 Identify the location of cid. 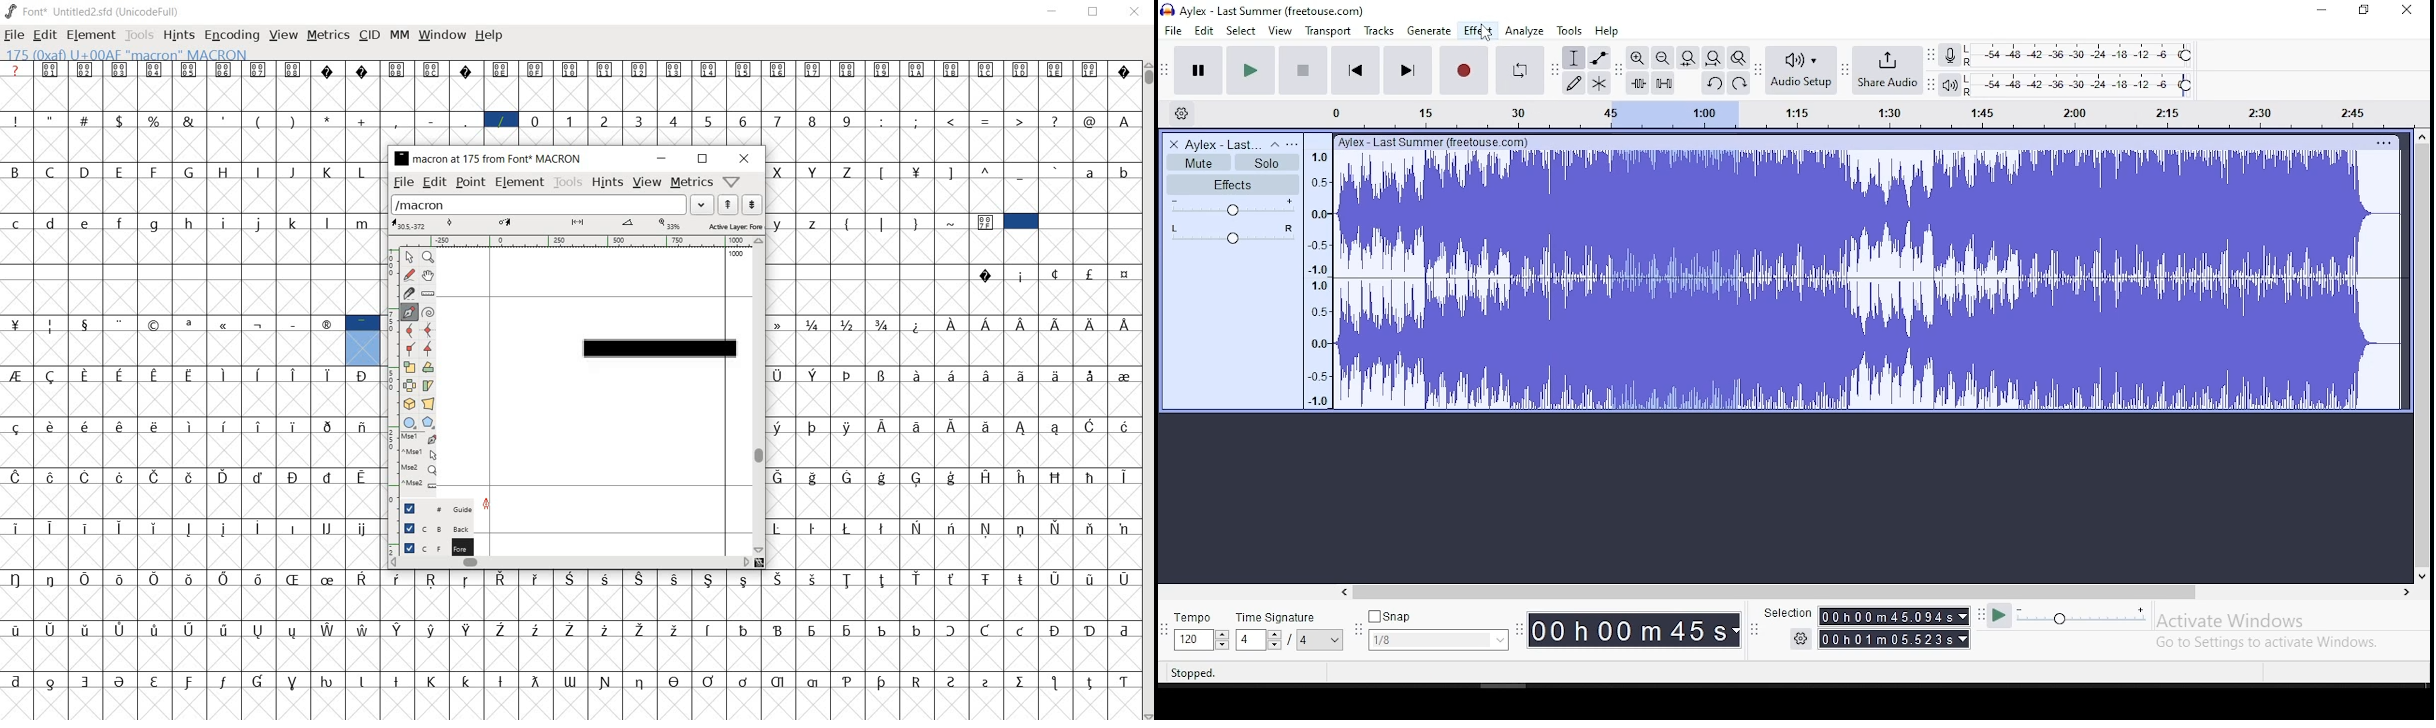
(369, 35).